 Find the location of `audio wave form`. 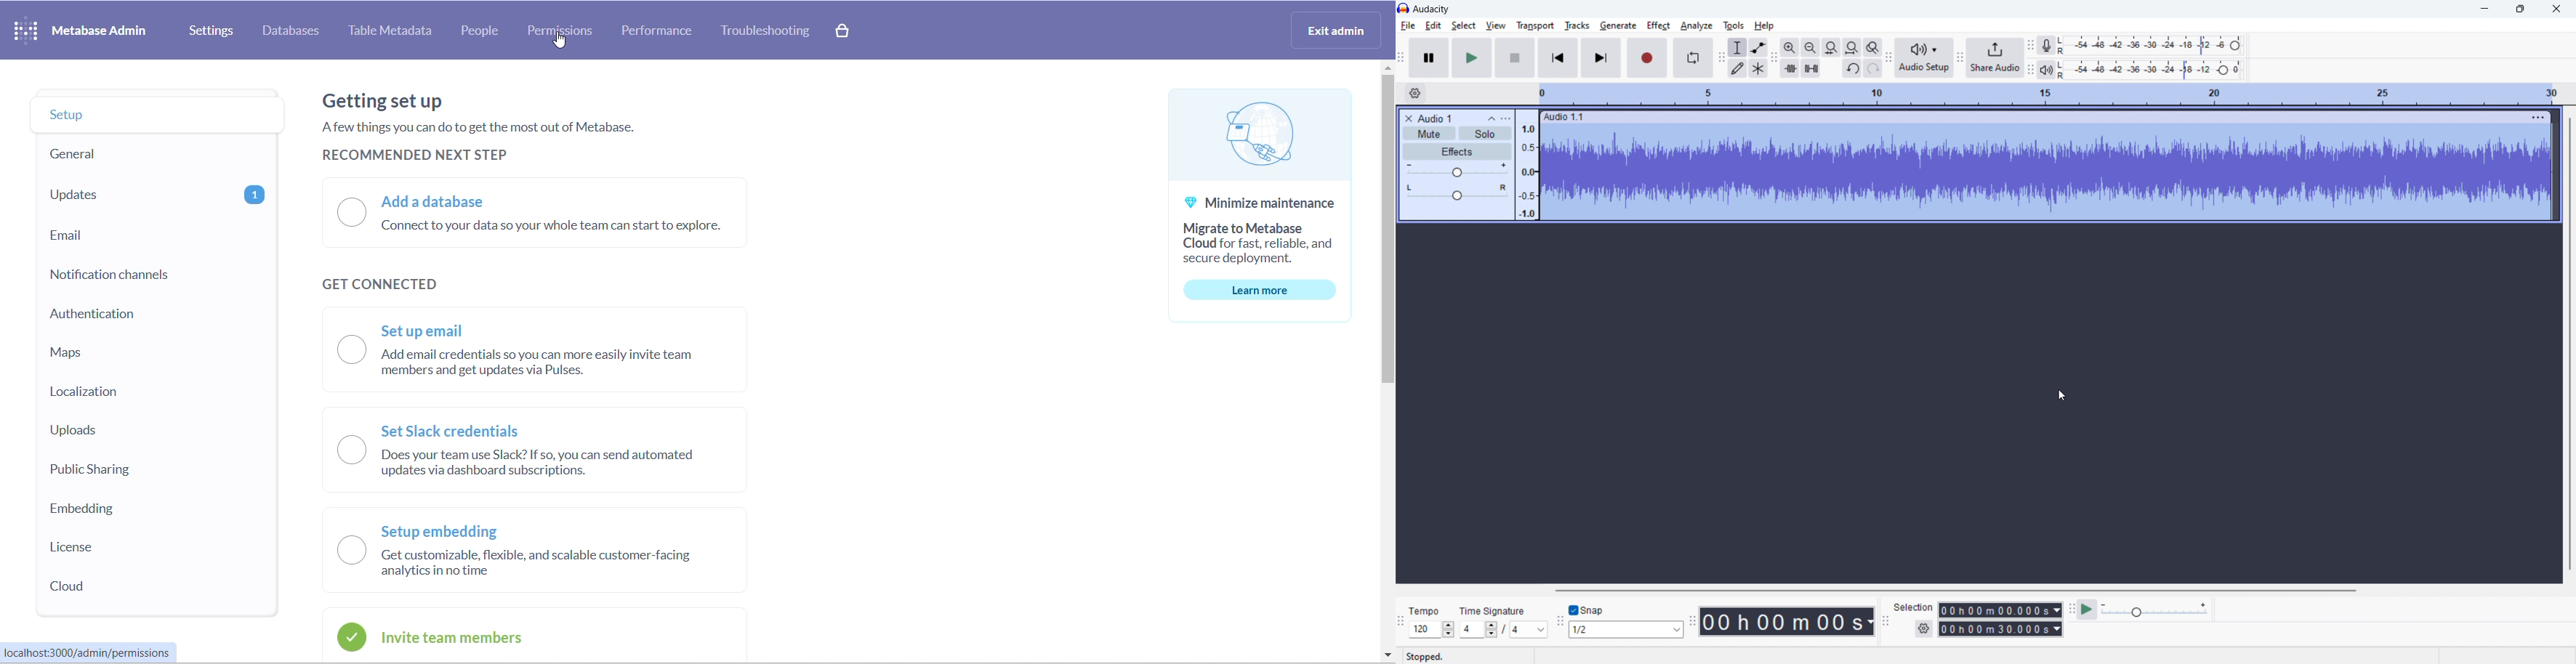

audio wave form is located at coordinates (2046, 173).